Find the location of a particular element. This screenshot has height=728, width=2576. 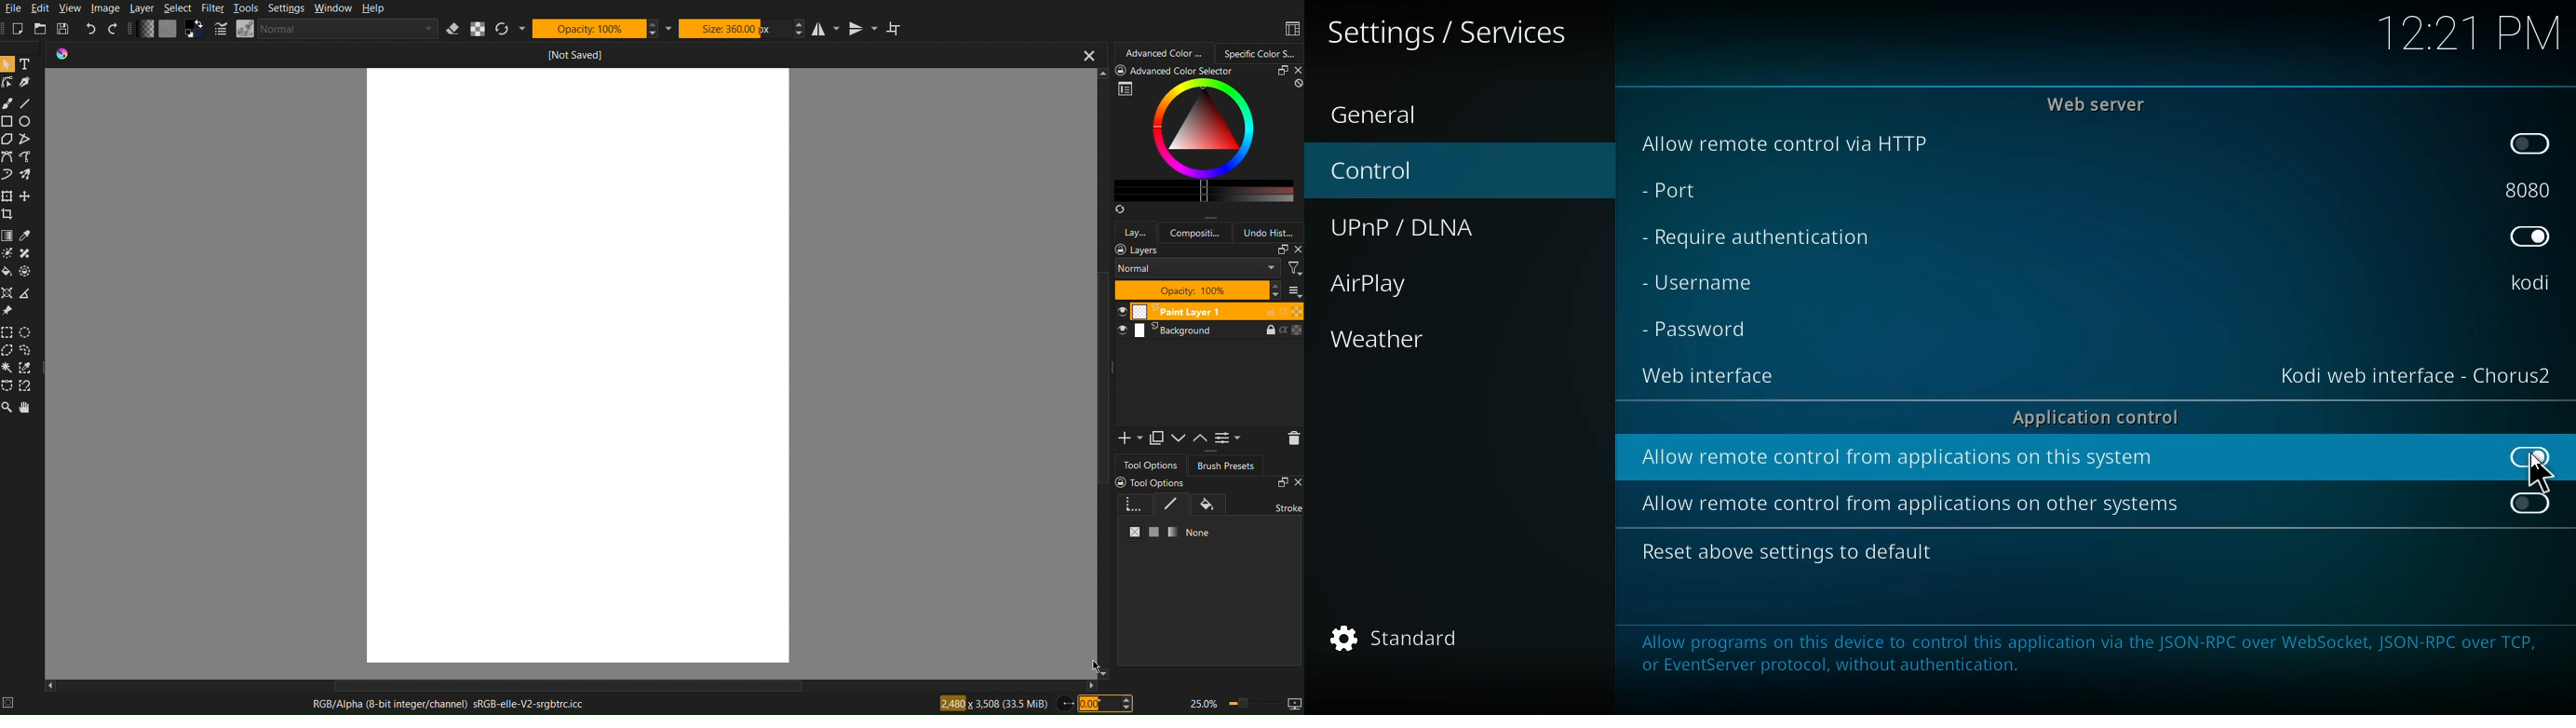

Undo is located at coordinates (91, 29).